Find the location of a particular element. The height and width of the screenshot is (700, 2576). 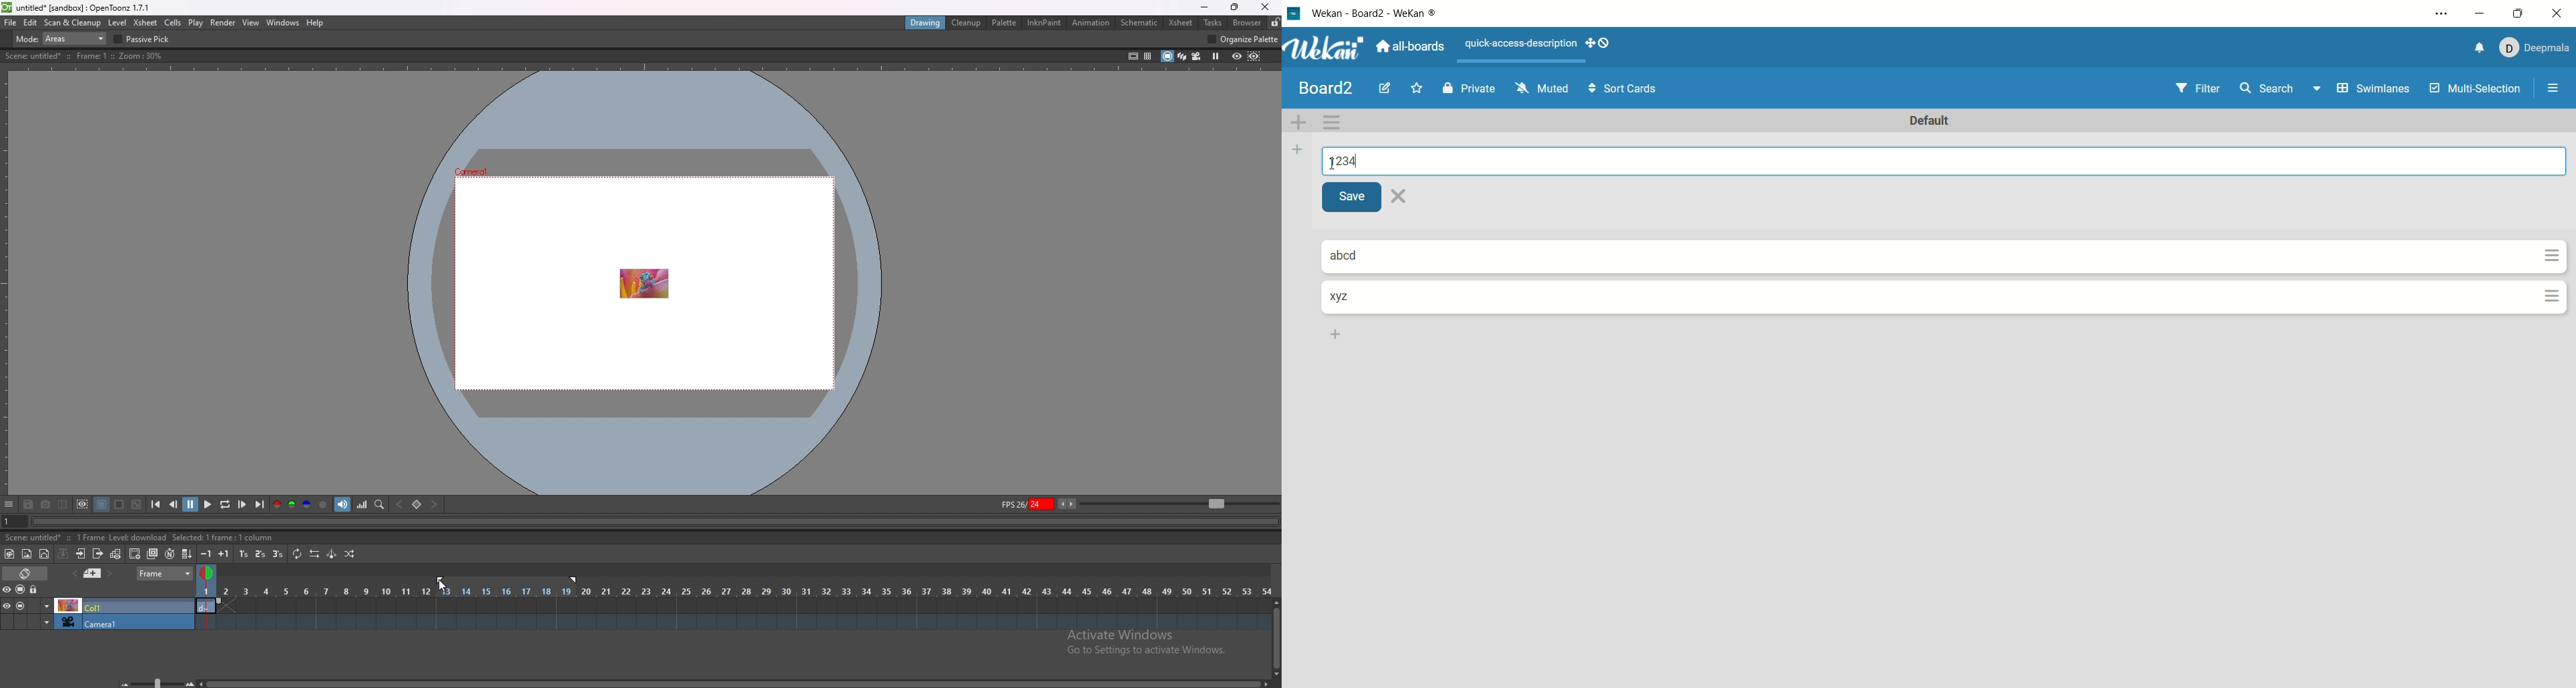

minimize is located at coordinates (1204, 7).